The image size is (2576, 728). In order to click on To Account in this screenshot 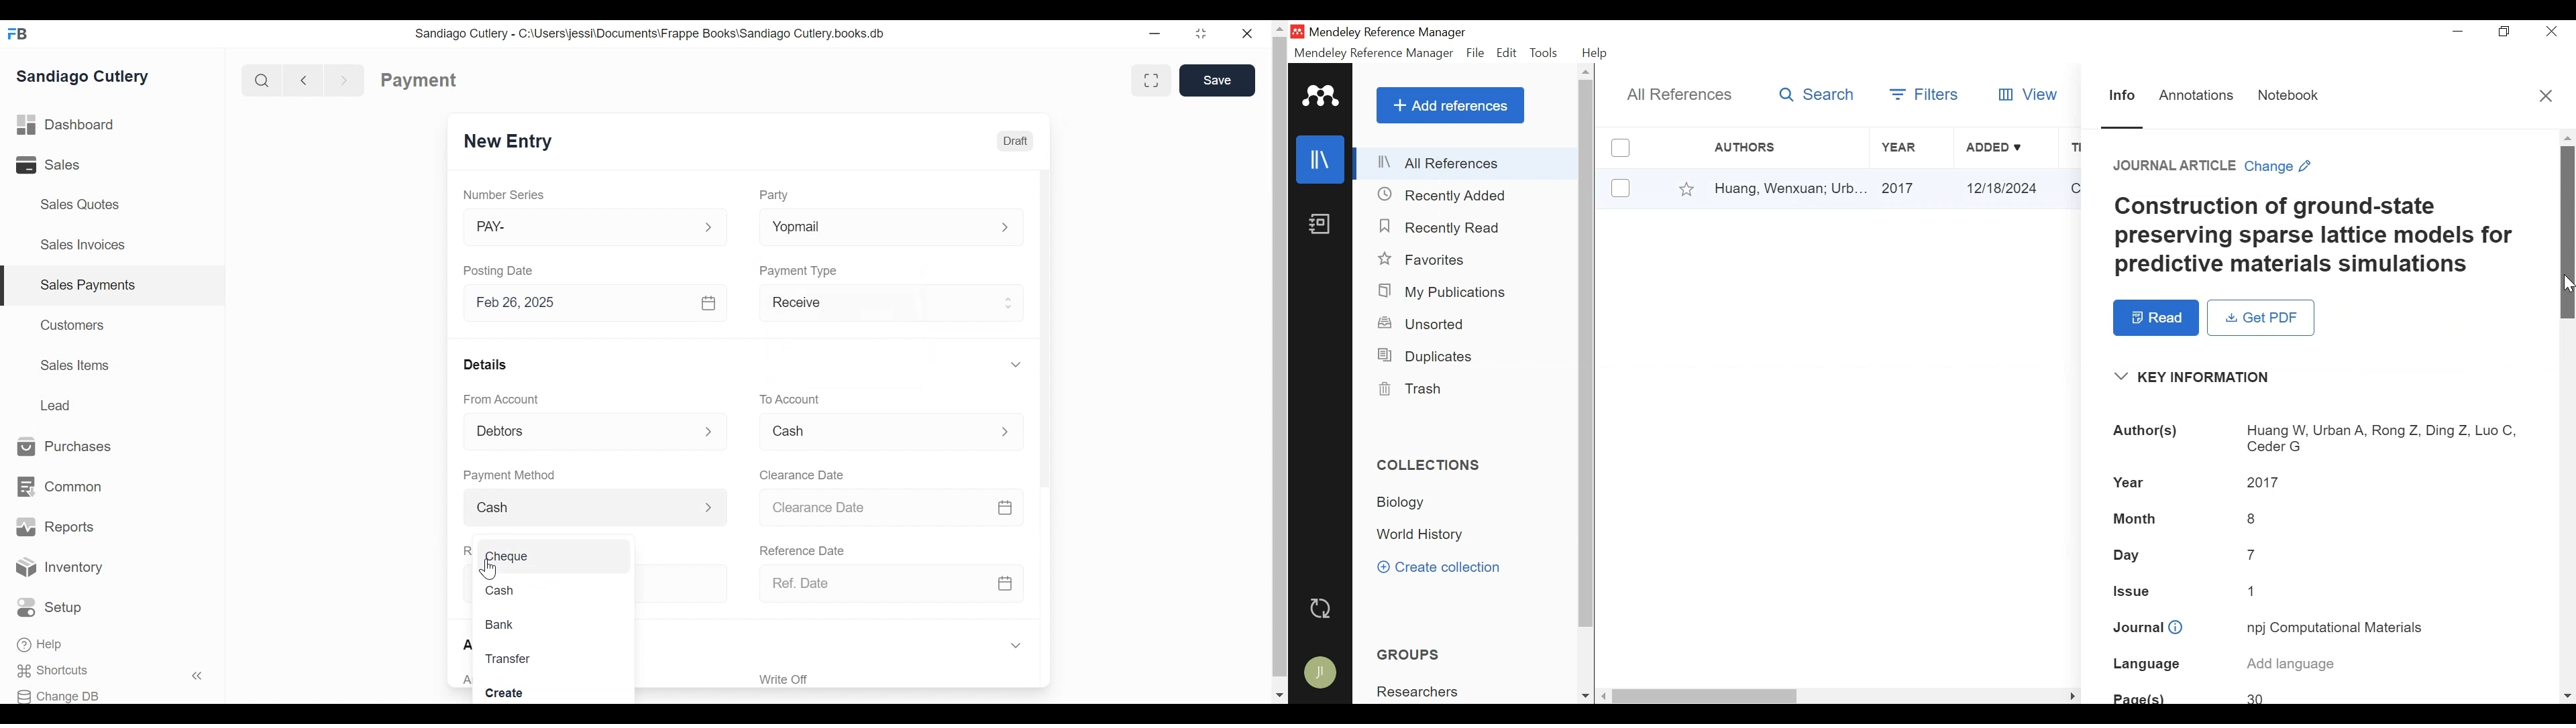, I will do `click(790, 399)`.